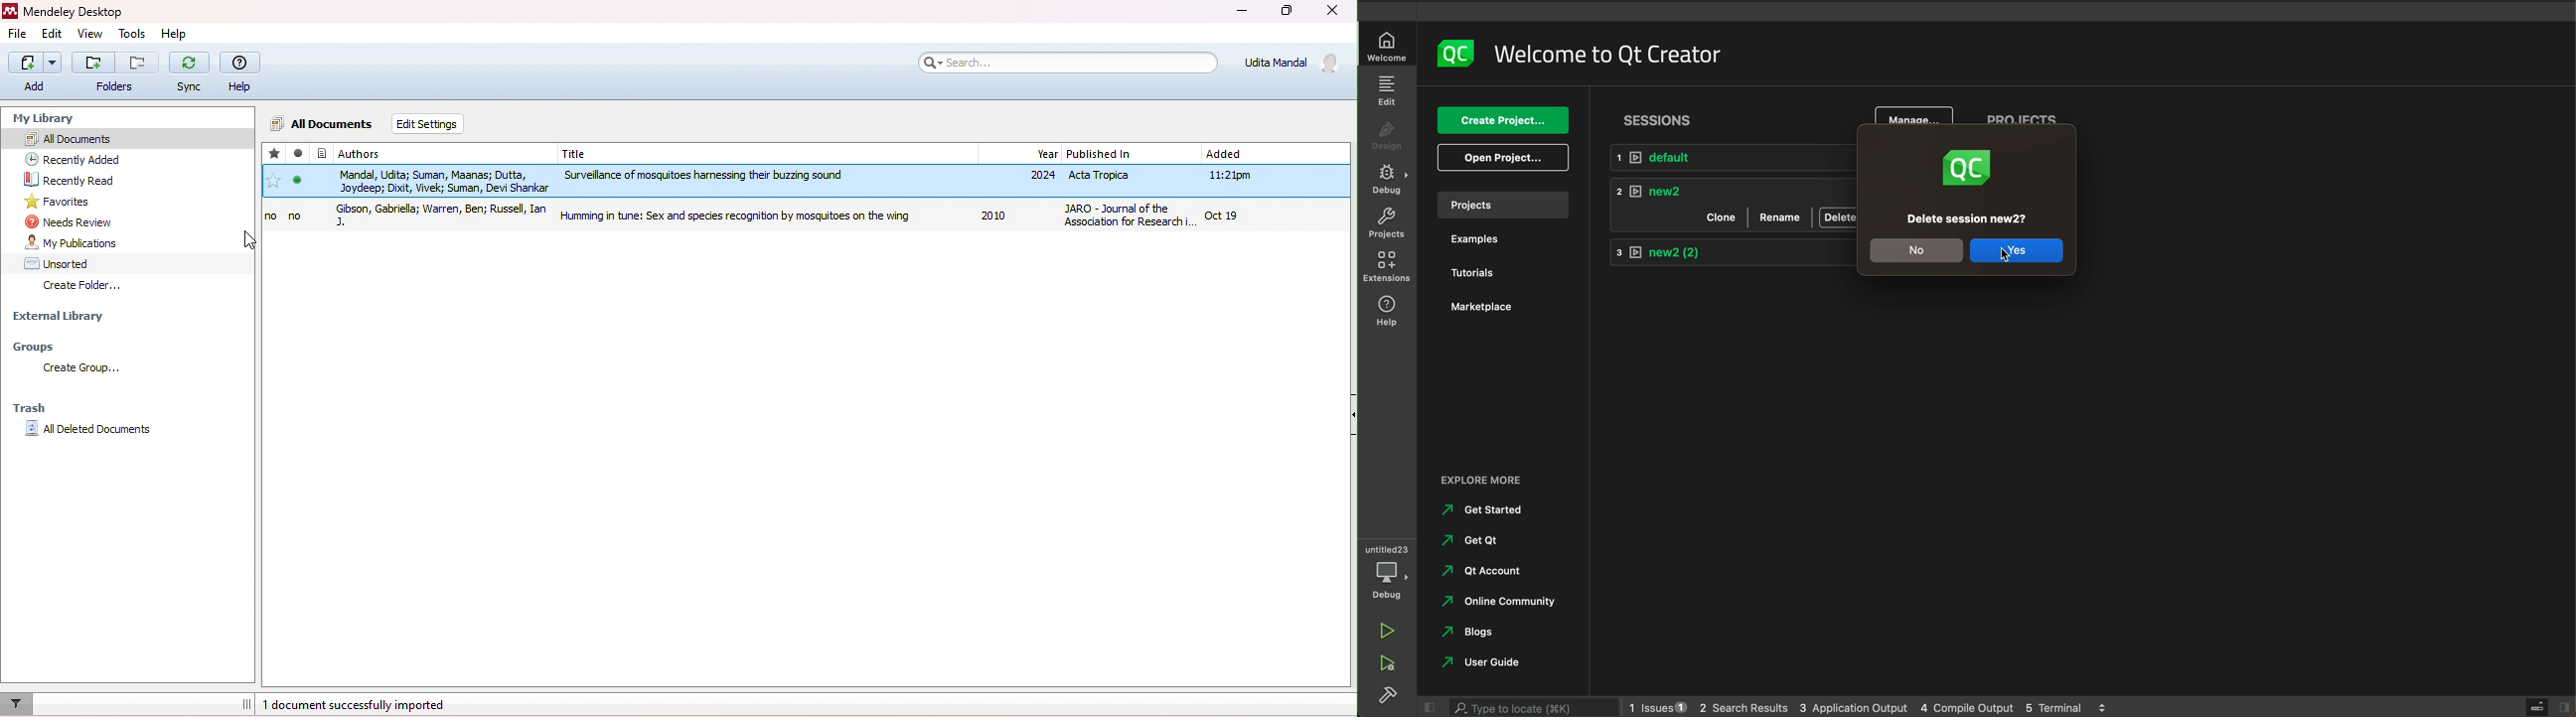 The image size is (2576, 728). I want to click on all deleted documents, so click(91, 429).